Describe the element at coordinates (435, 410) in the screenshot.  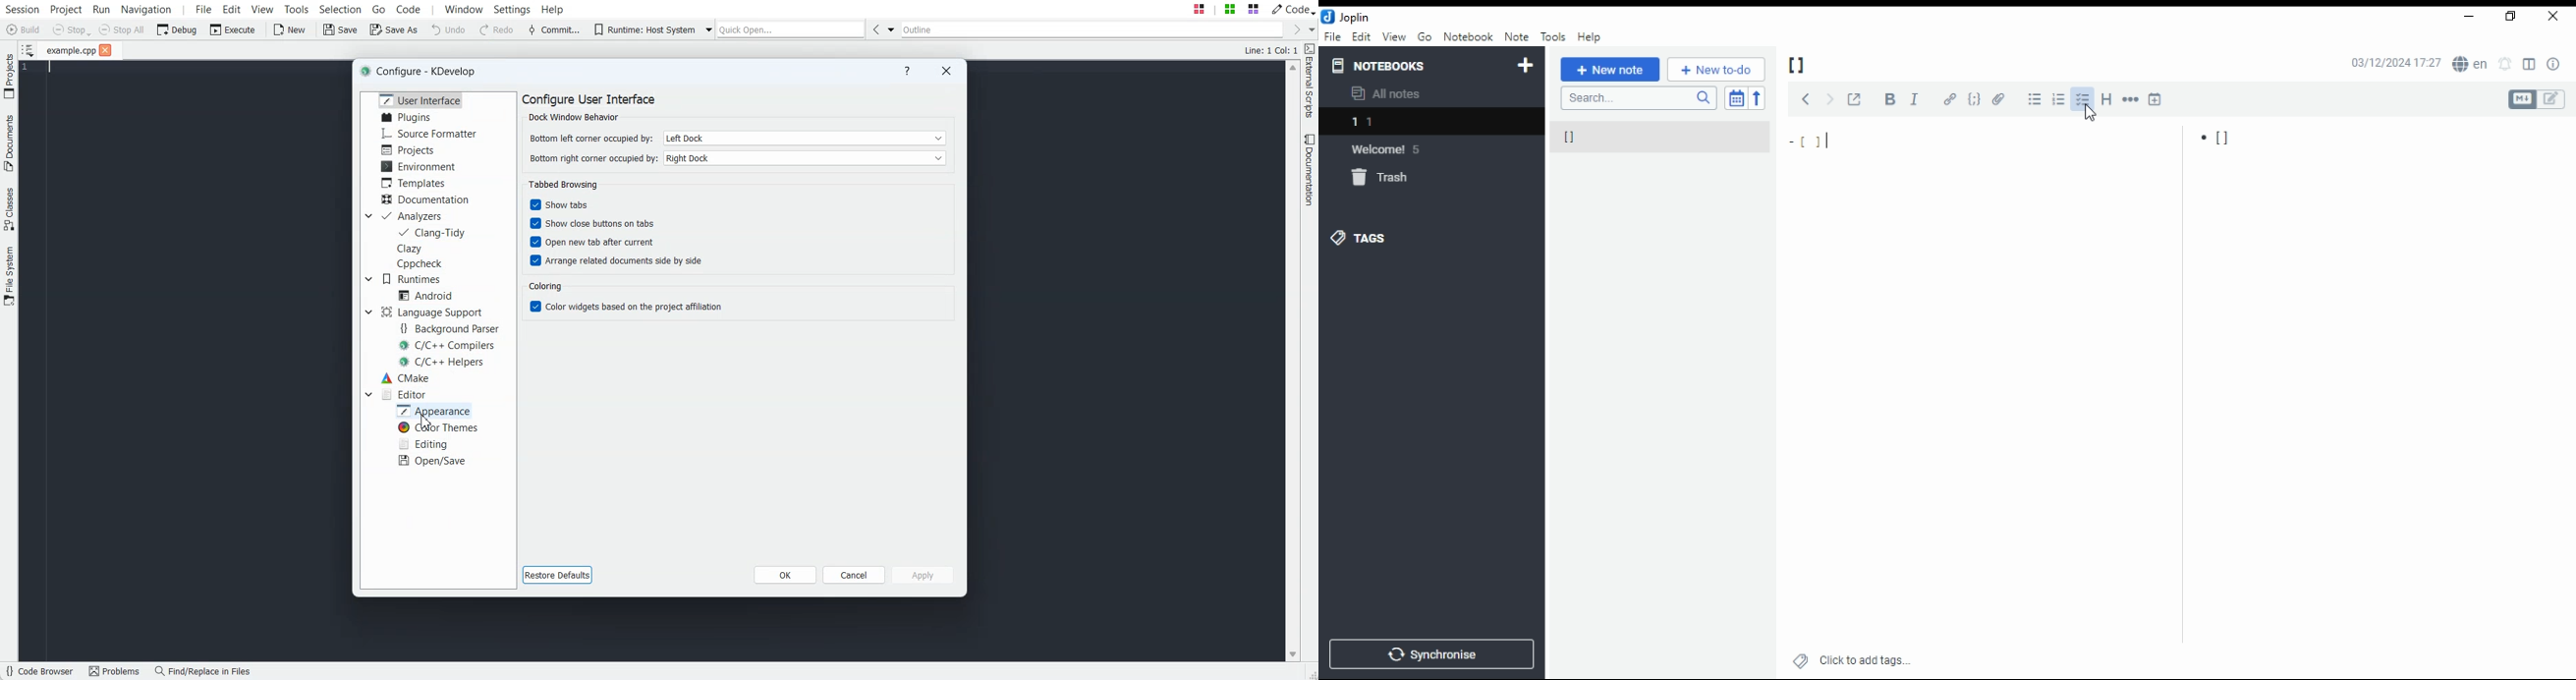
I see `Appearance` at that location.